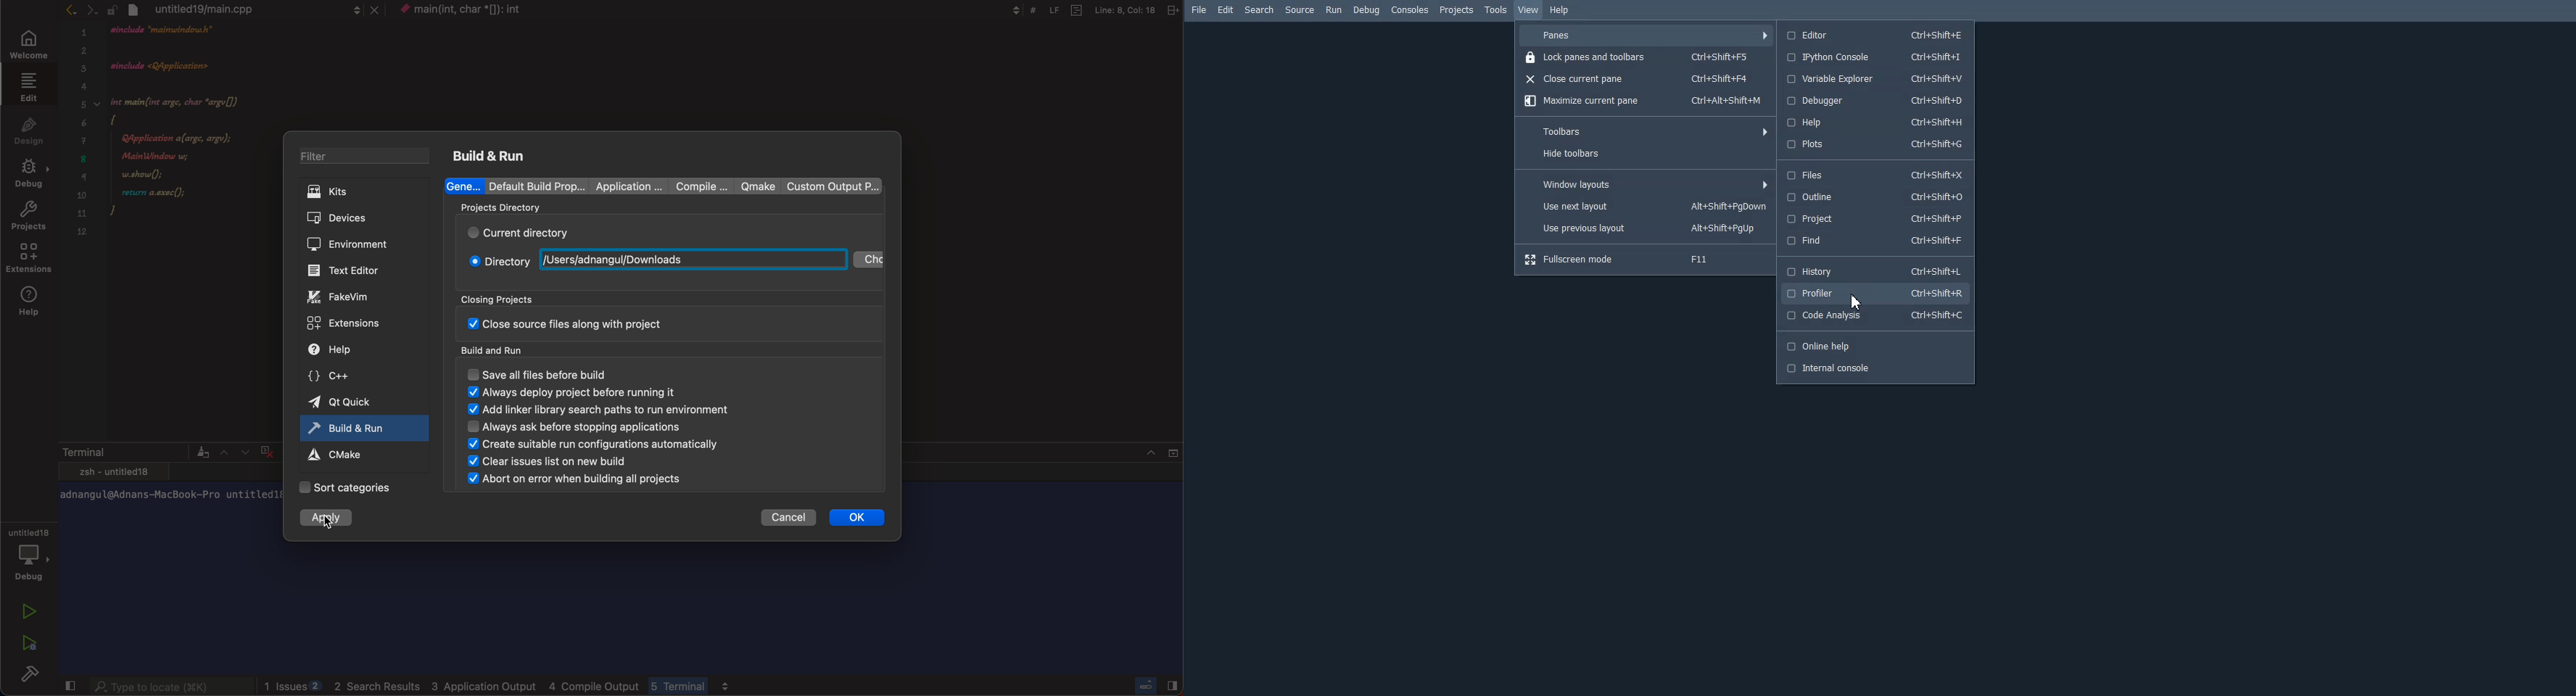  I want to click on Files, so click(1873, 175).